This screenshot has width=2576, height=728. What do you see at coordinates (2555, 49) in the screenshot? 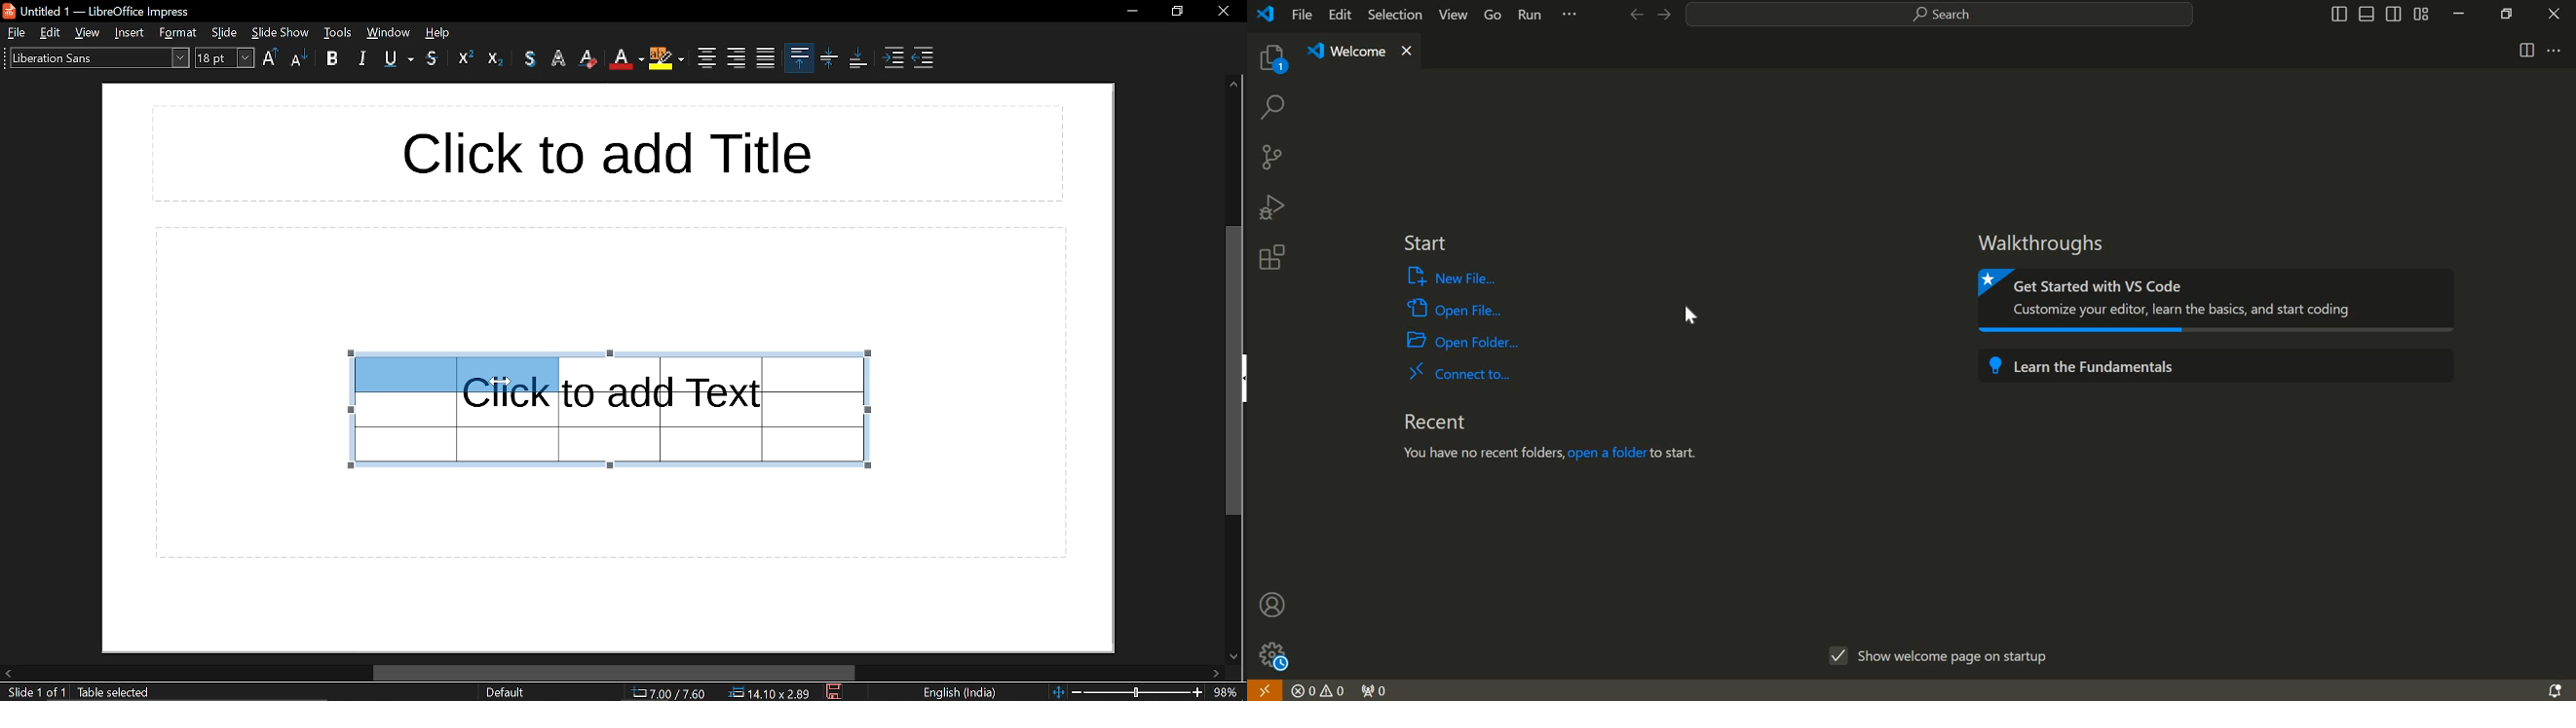
I see `more actions` at bounding box center [2555, 49].